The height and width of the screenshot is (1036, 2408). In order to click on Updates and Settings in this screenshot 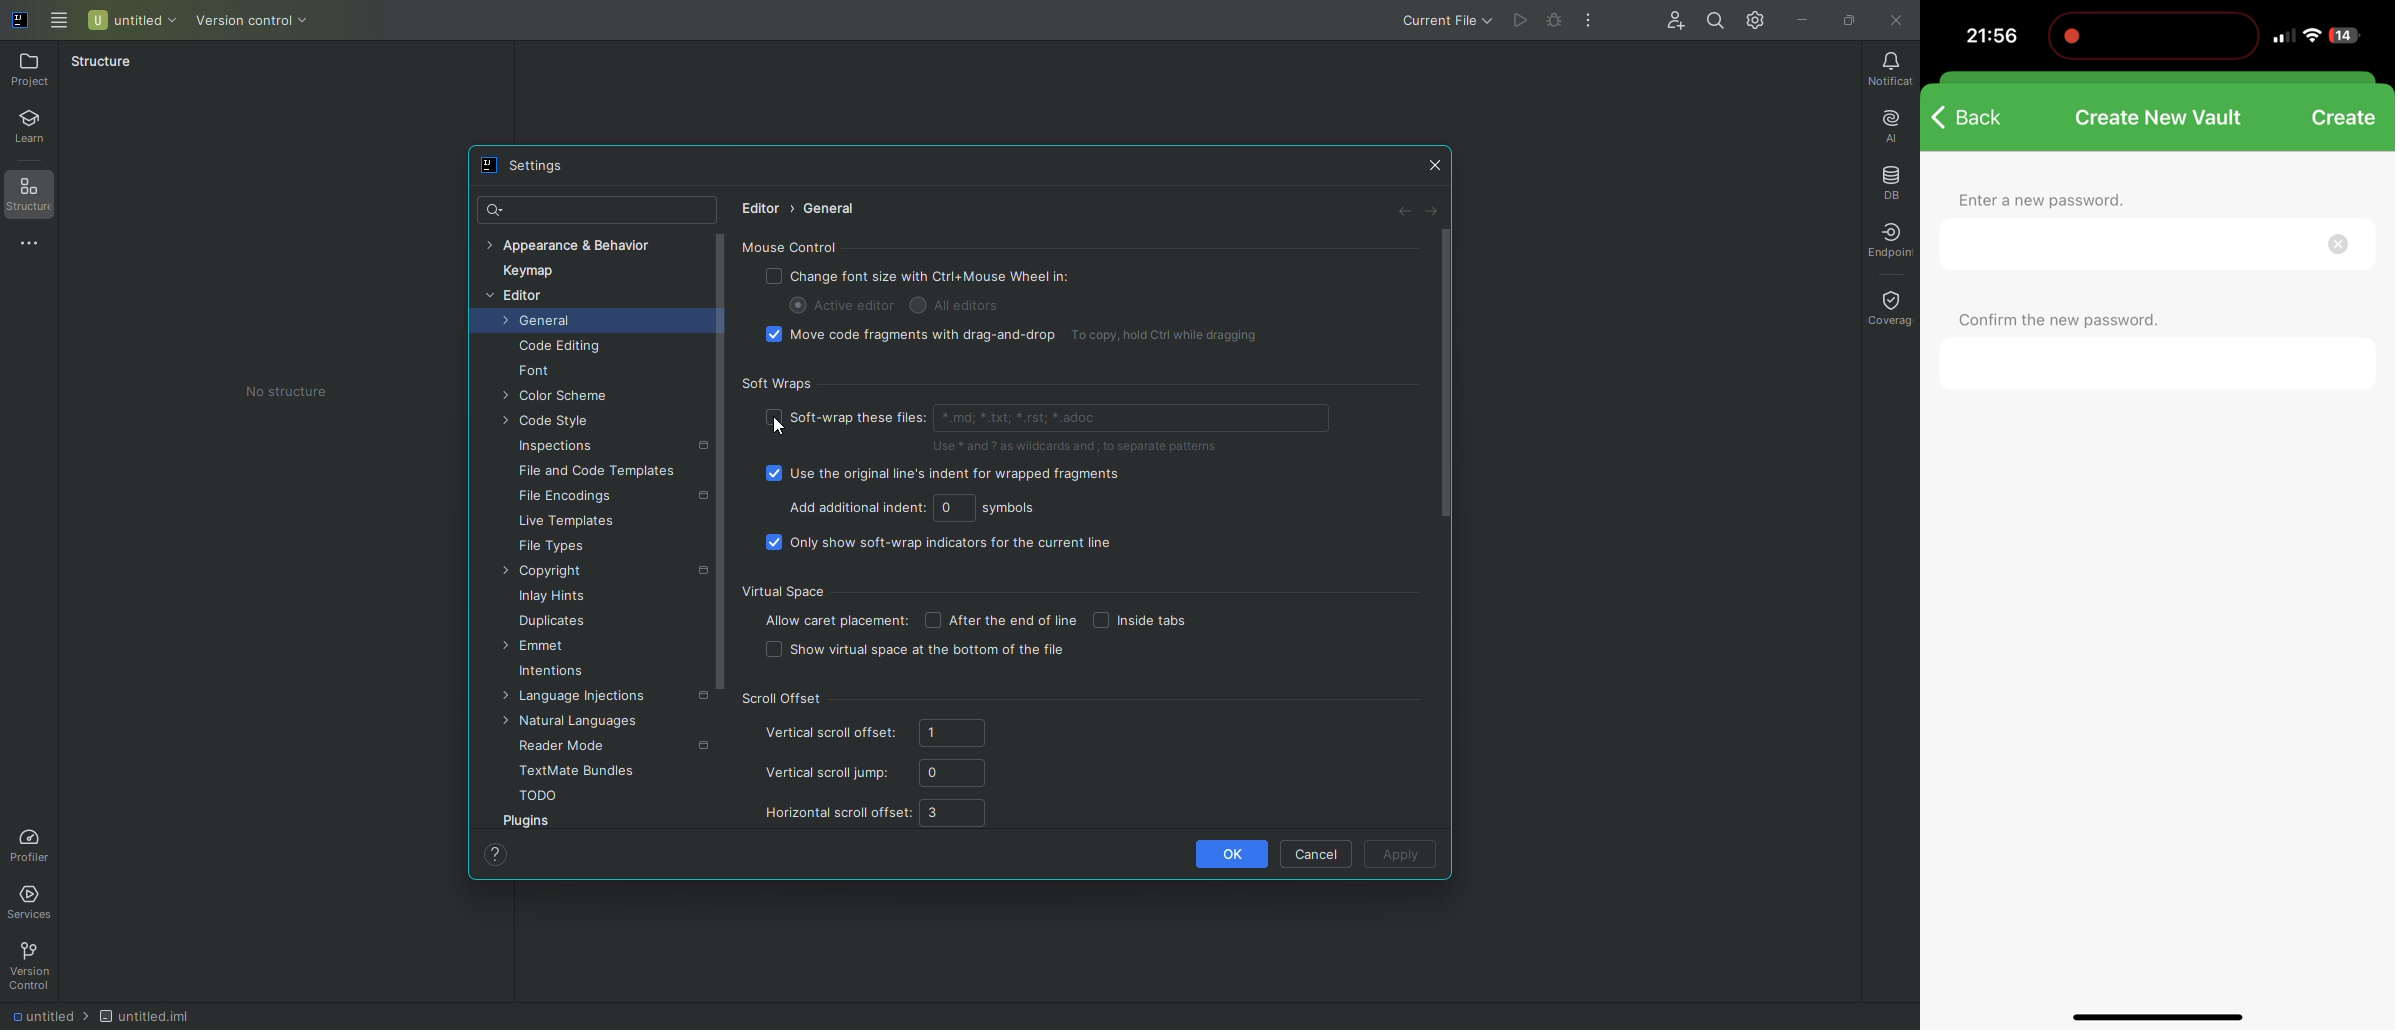, I will do `click(1759, 25)`.